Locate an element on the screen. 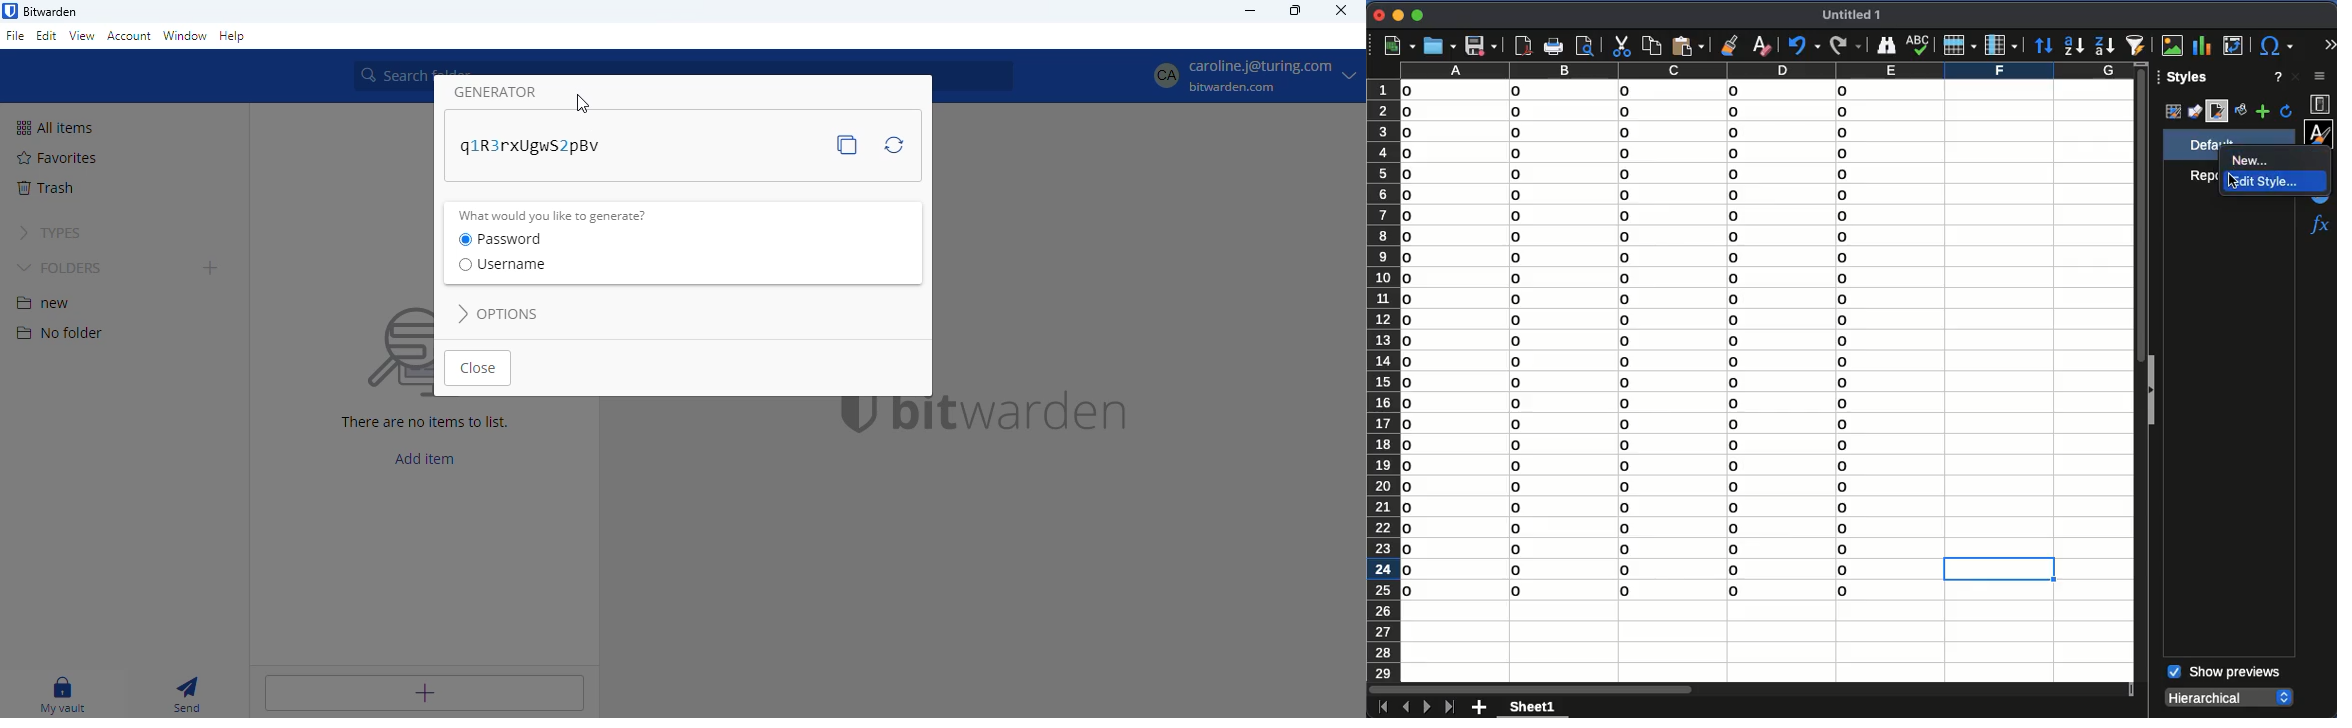  close is located at coordinates (1378, 15).